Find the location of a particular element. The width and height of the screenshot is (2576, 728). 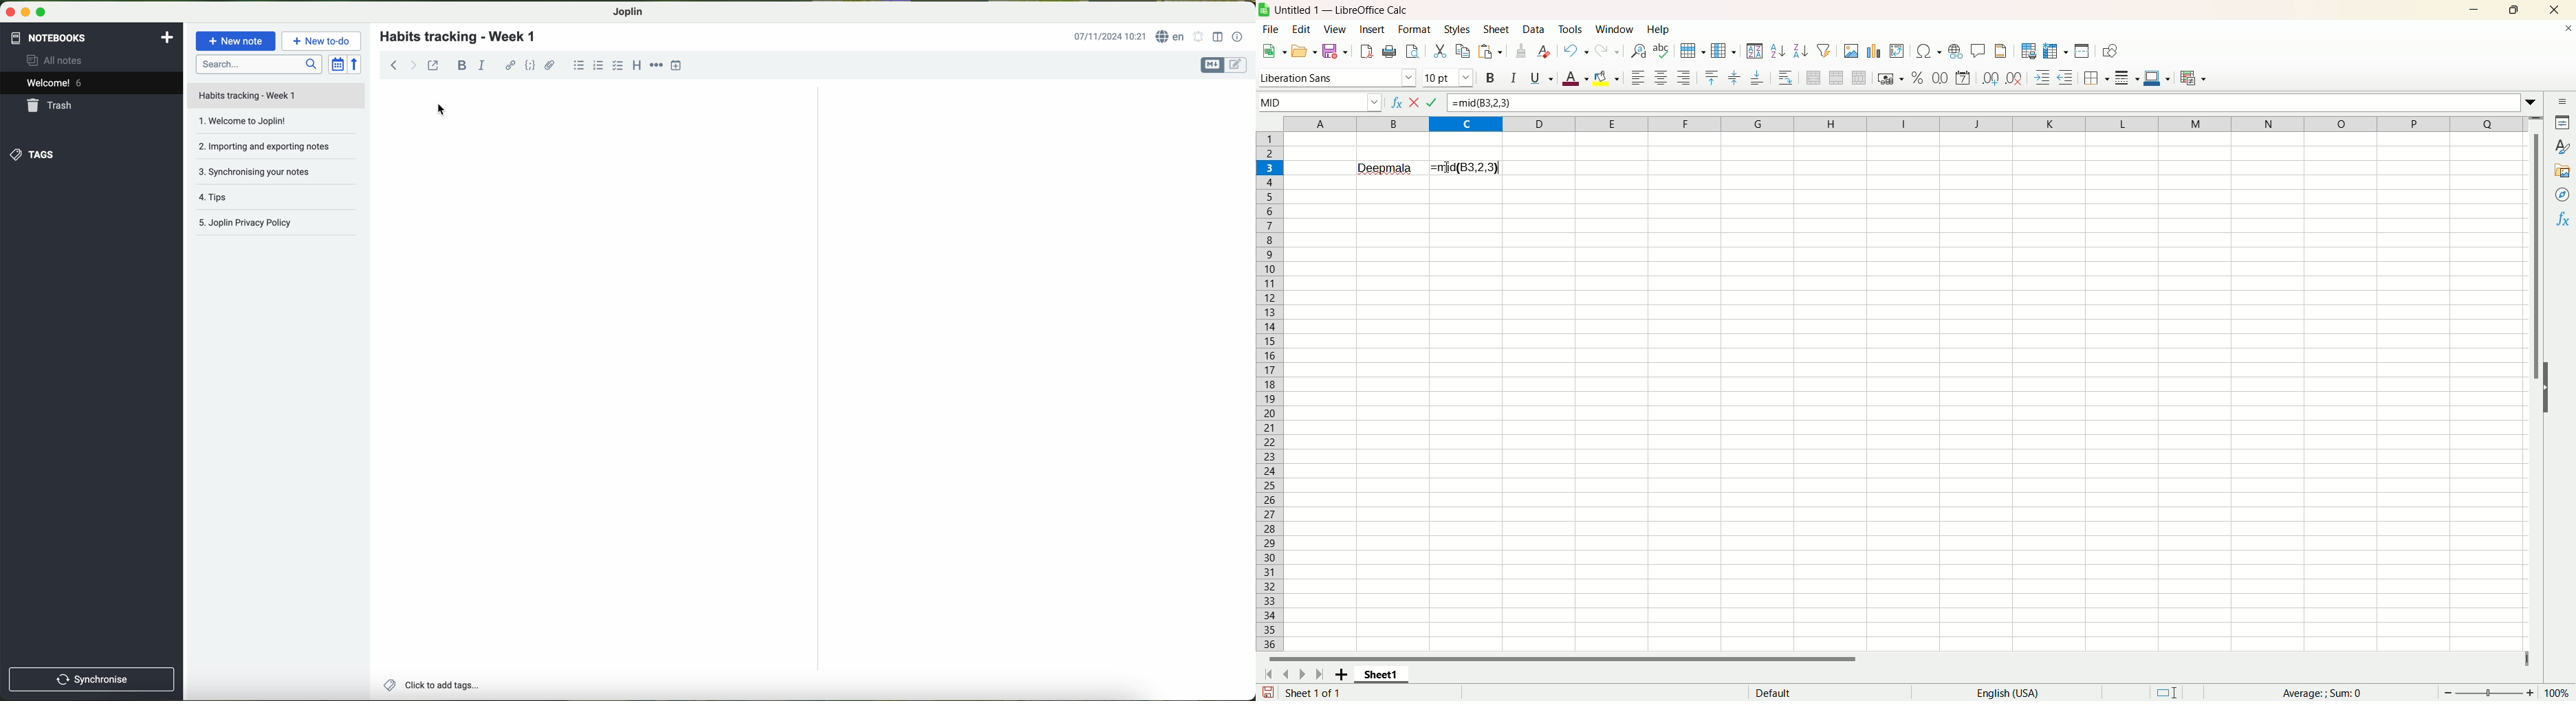

numbered list is located at coordinates (600, 65).